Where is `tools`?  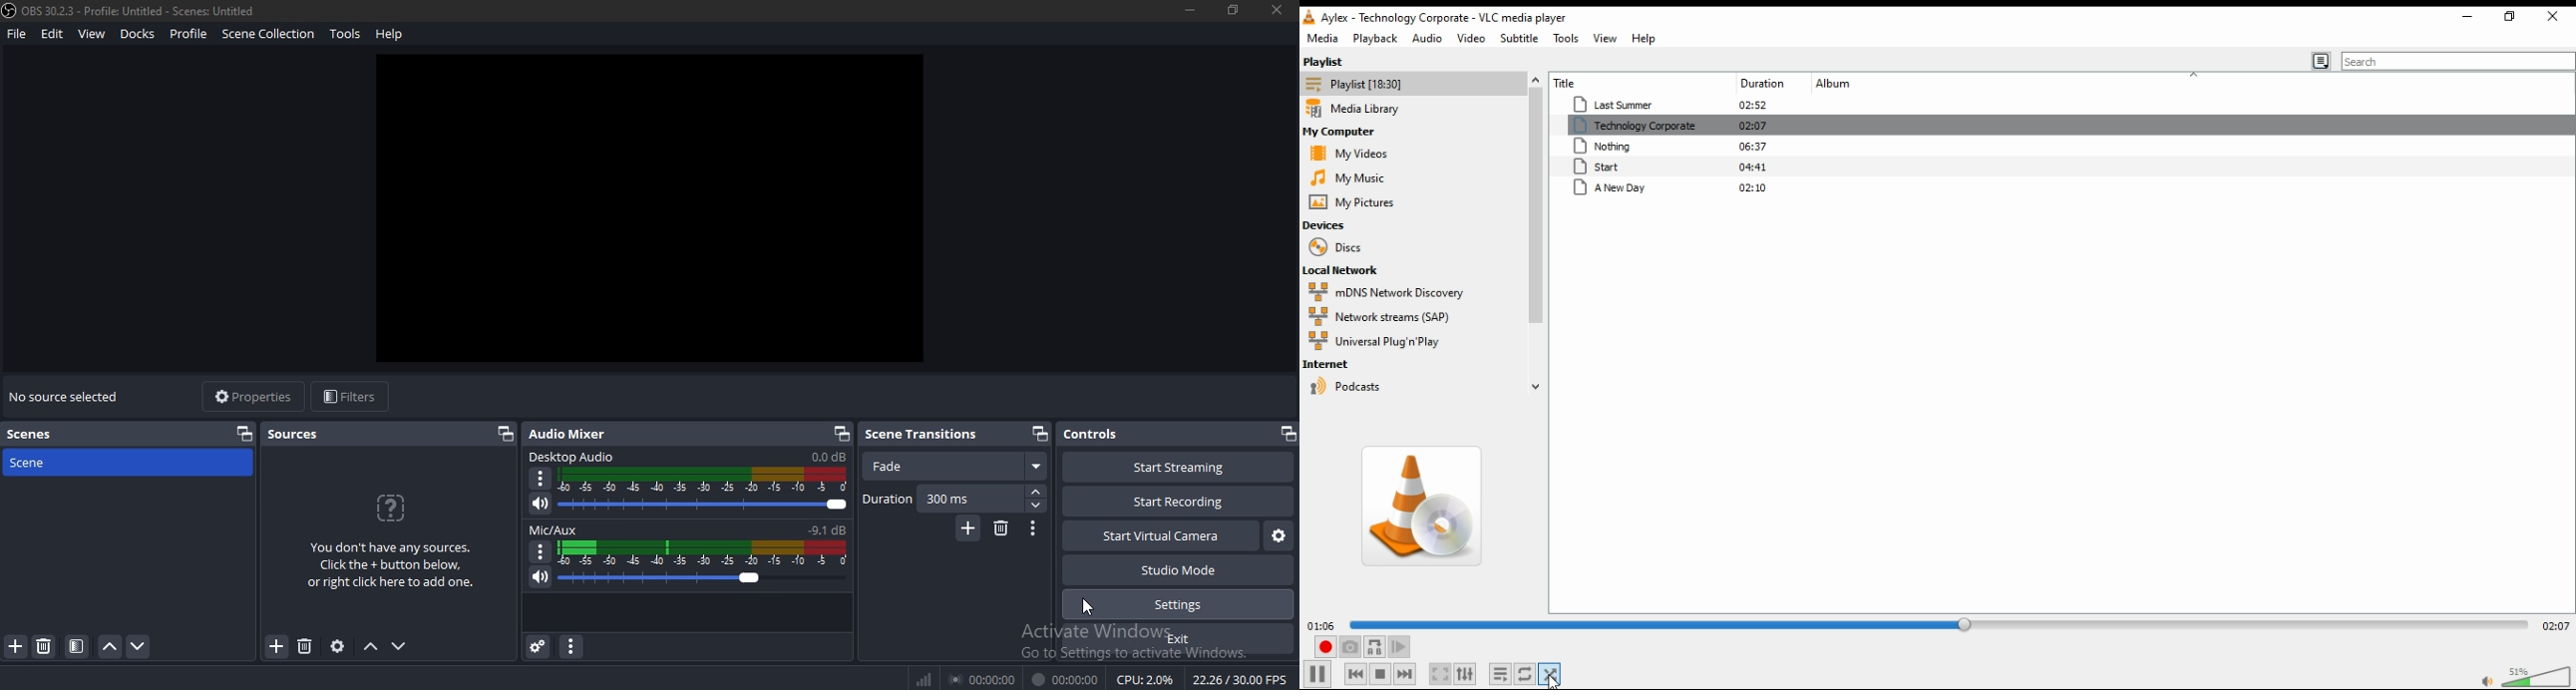
tools is located at coordinates (1566, 41).